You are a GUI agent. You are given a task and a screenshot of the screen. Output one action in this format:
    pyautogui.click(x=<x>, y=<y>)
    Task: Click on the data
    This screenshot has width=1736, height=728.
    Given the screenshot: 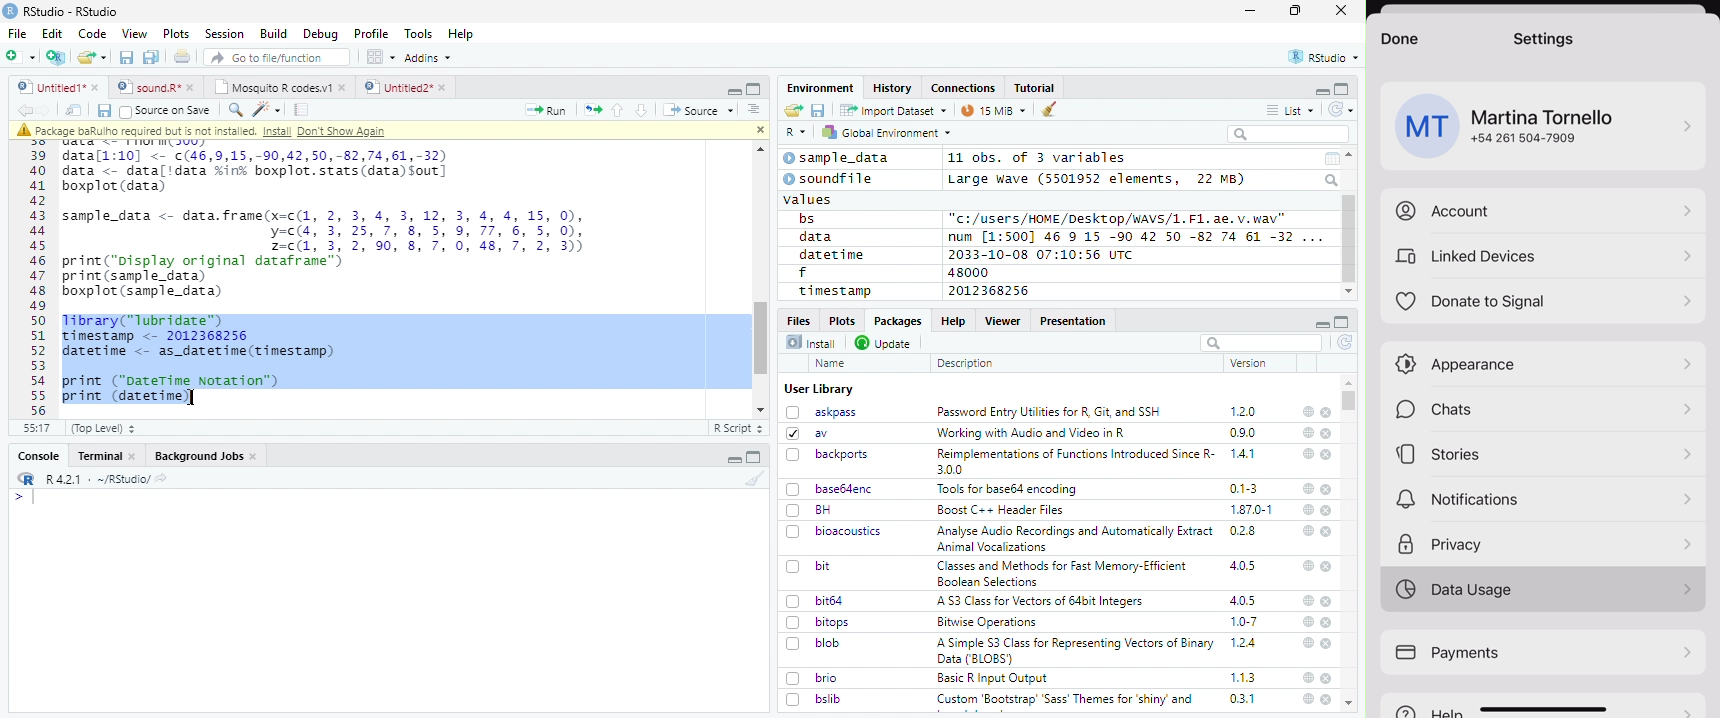 What is the action you would take?
    pyautogui.click(x=819, y=237)
    